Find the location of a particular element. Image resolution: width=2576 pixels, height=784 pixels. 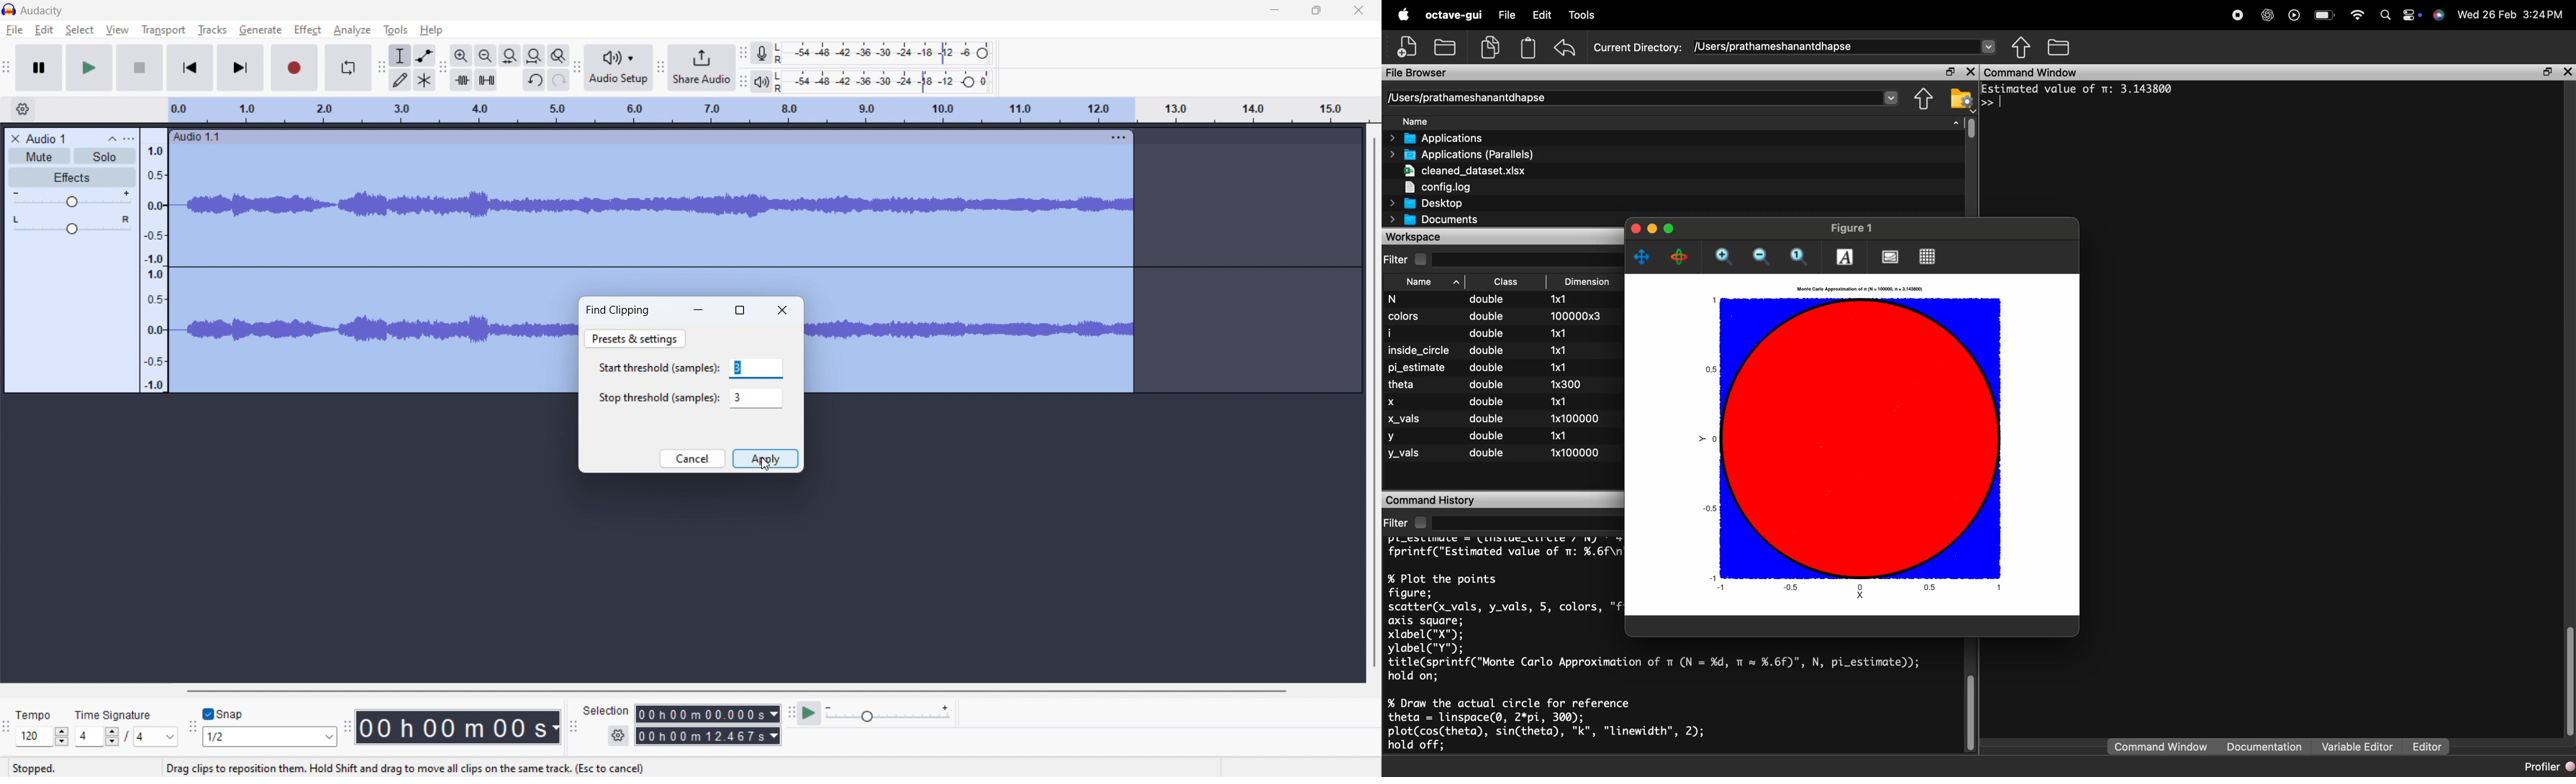

presets & settings is located at coordinates (636, 338).